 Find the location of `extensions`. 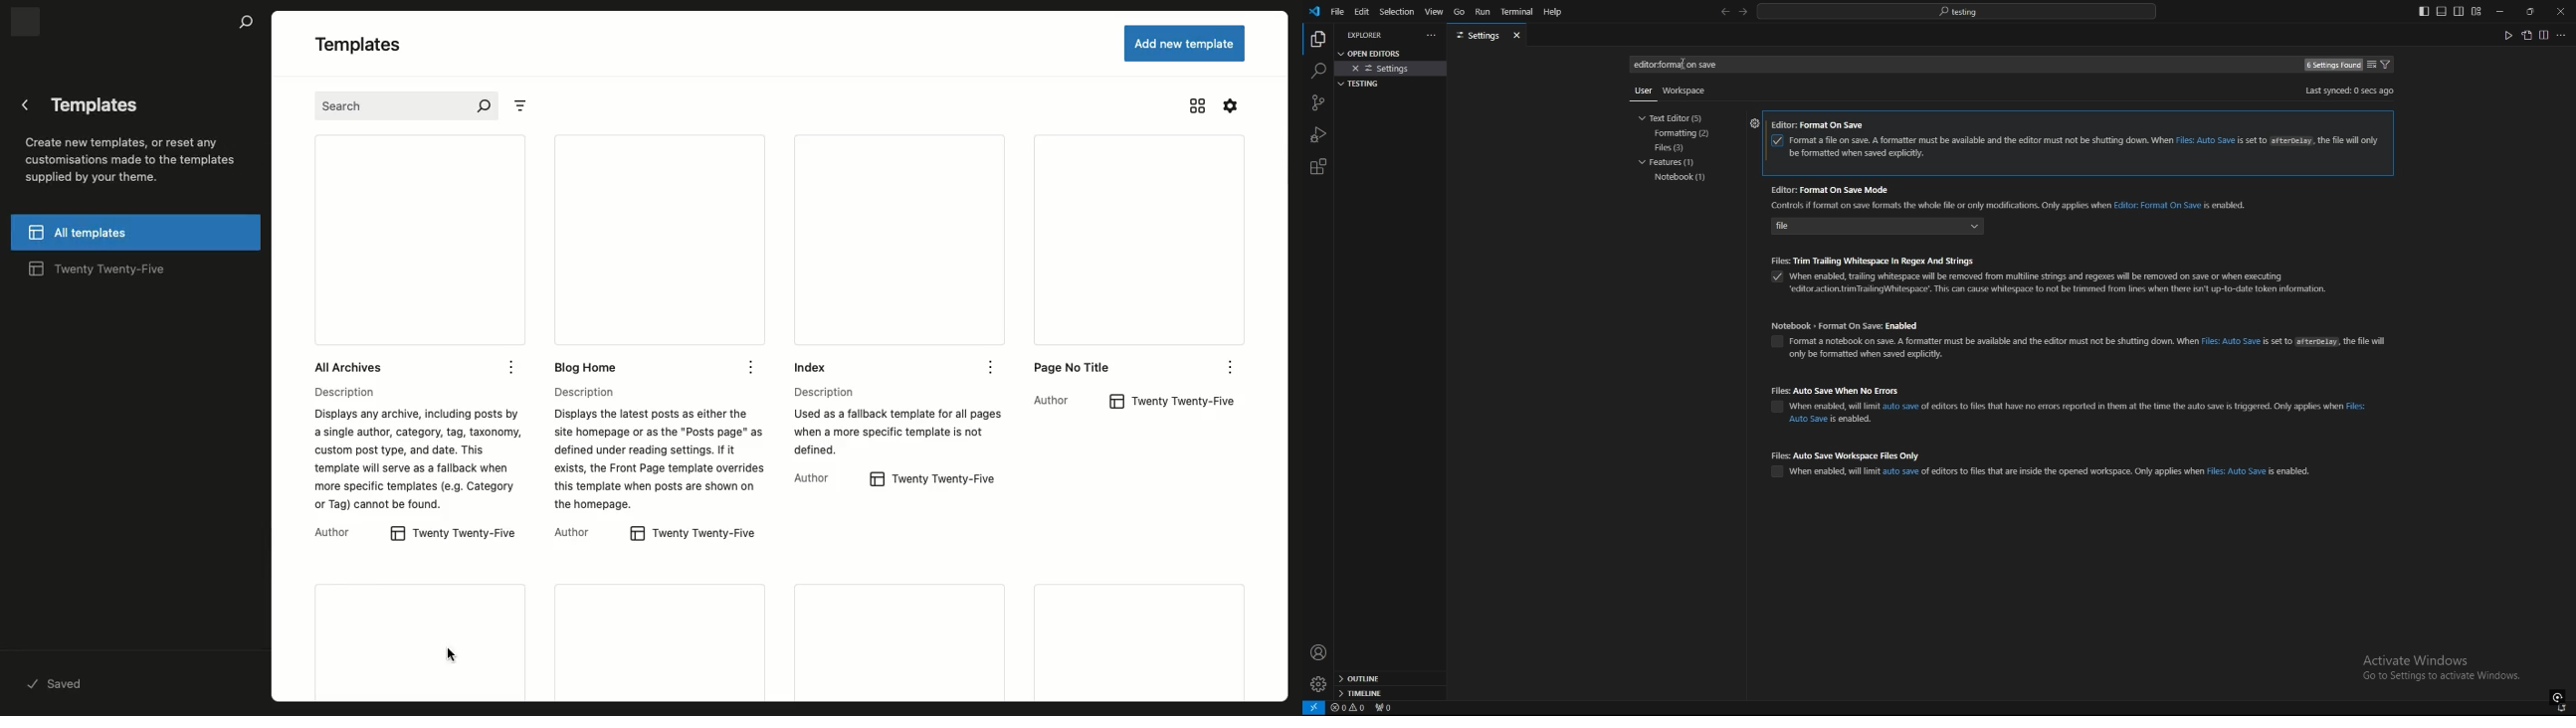

extensions is located at coordinates (1318, 167).